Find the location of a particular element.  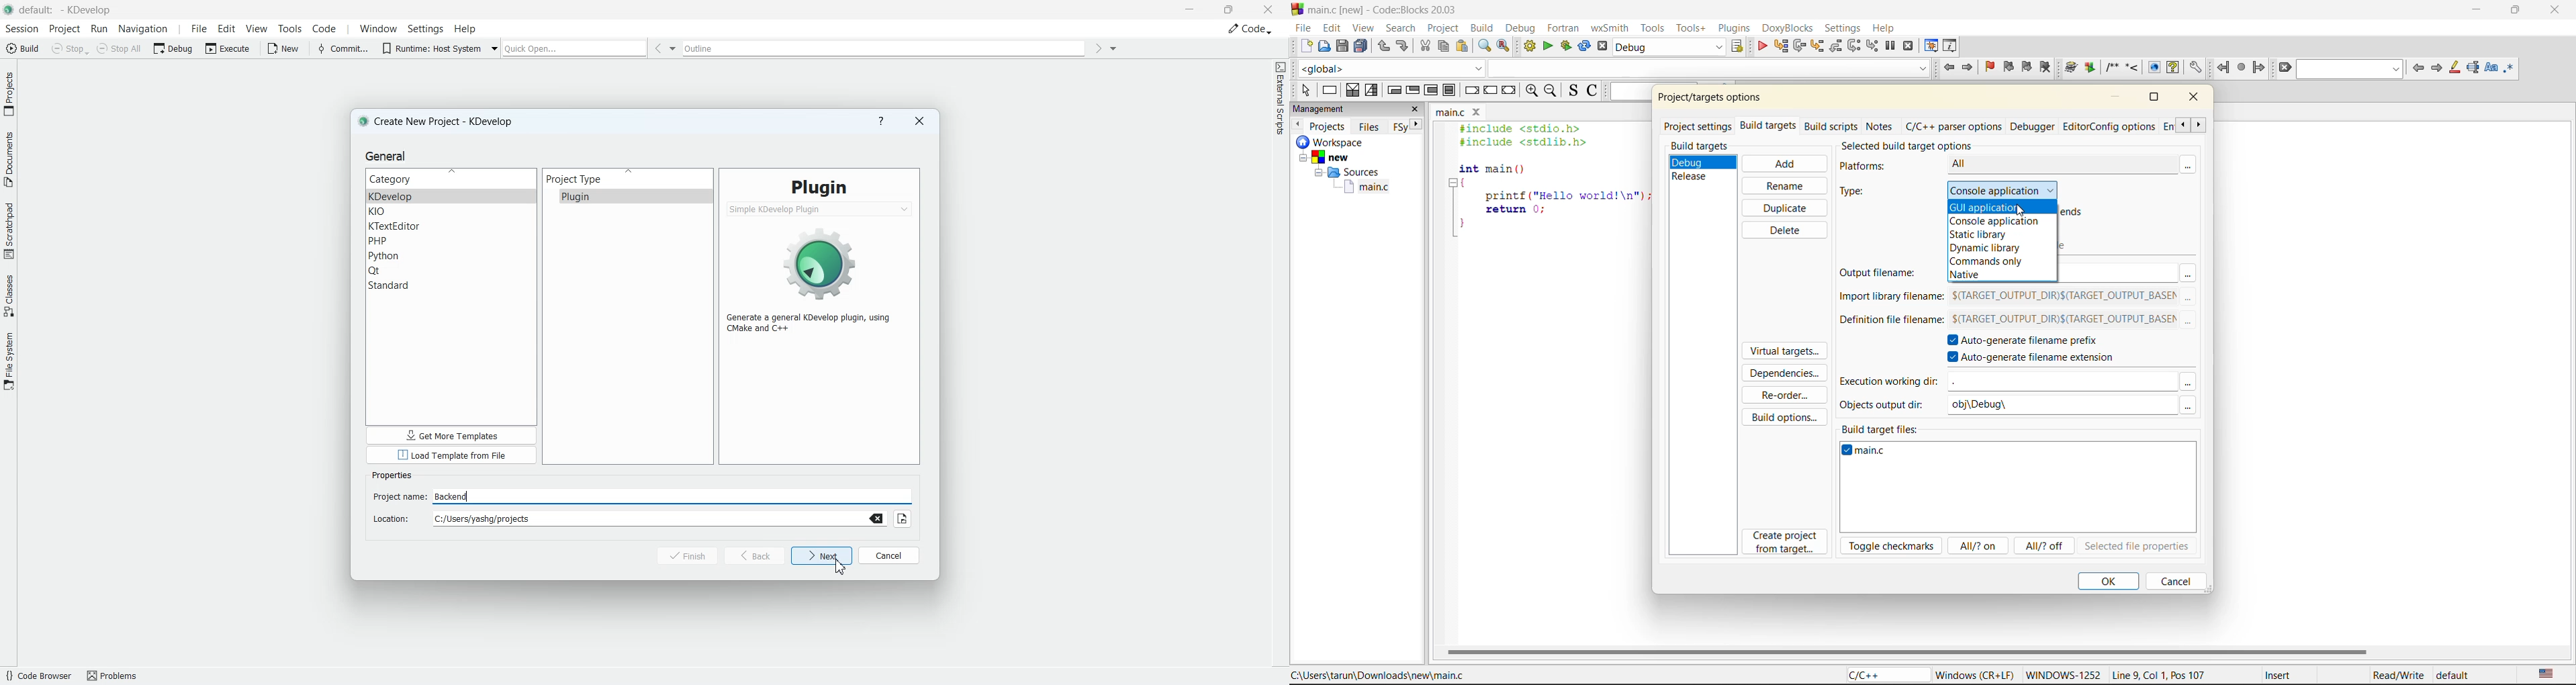

block instruction is located at coordinates (1451, 89).